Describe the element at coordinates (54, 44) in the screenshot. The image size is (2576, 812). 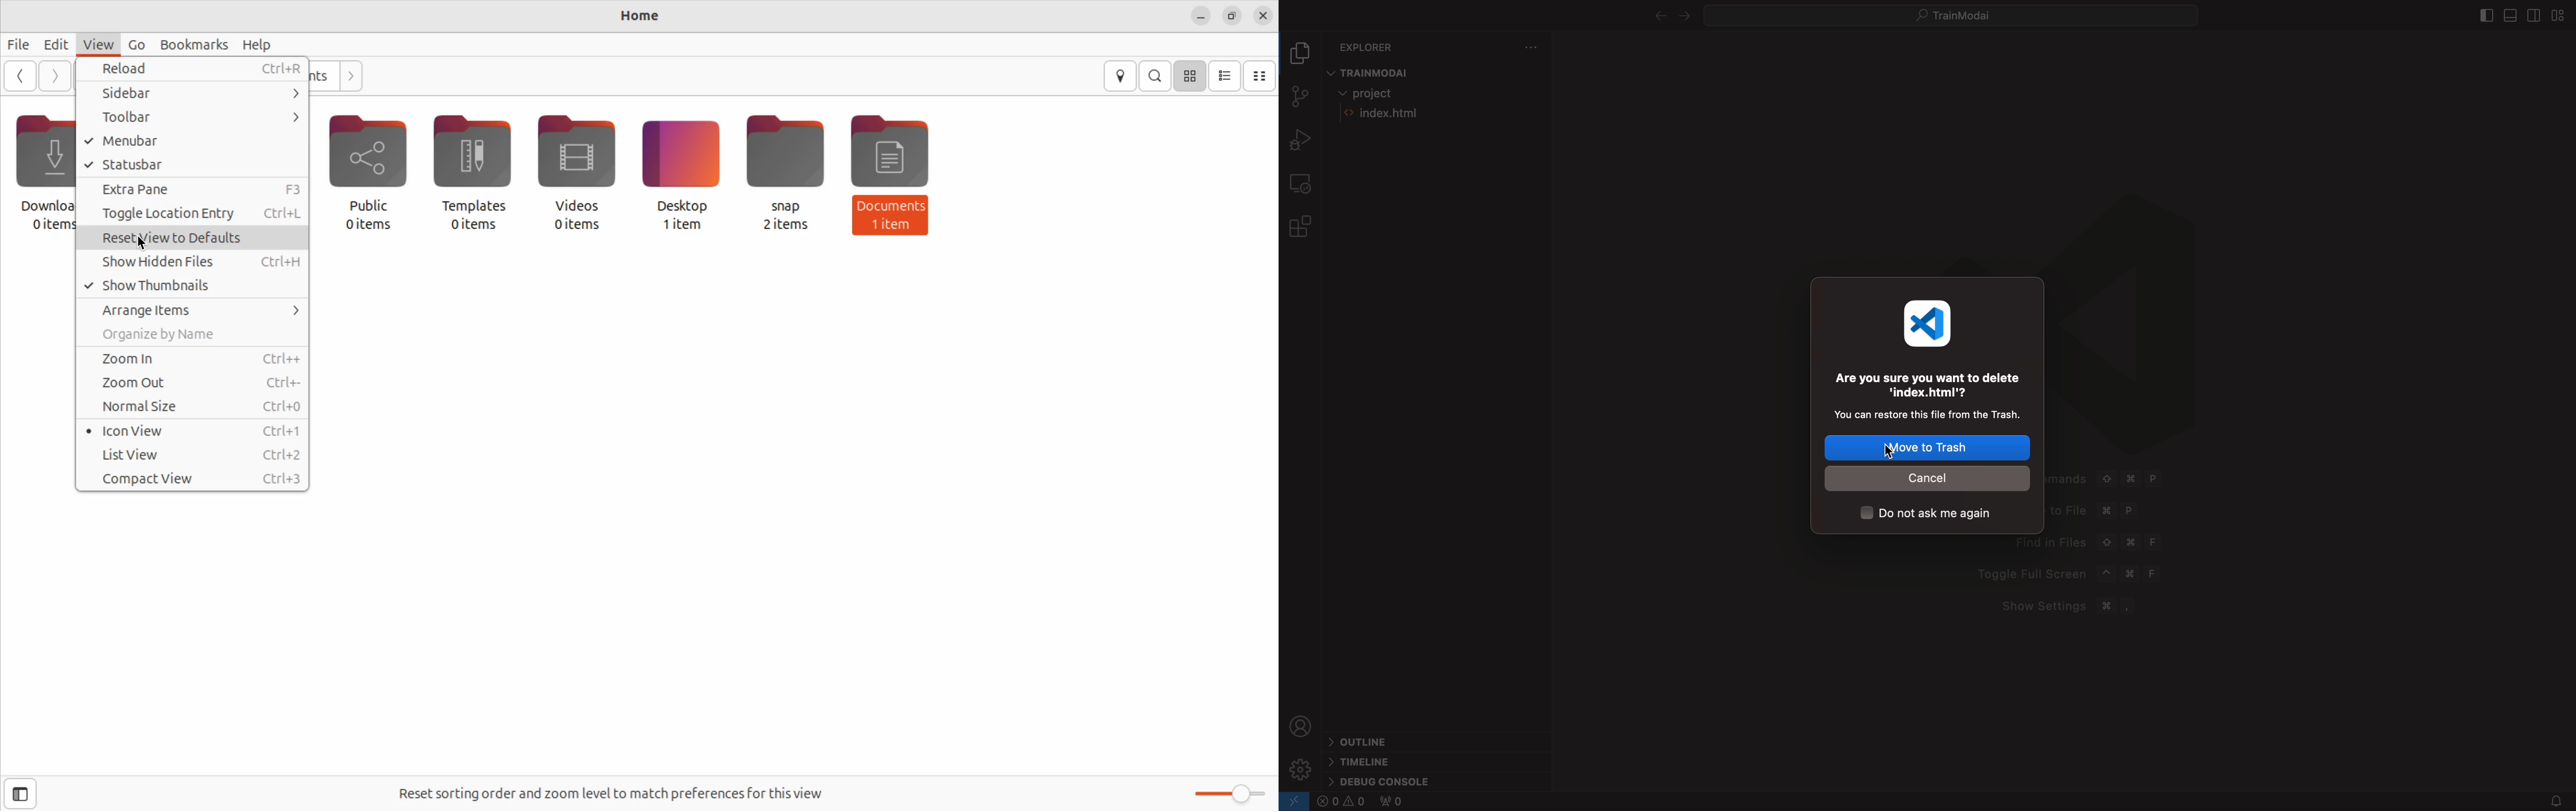
I see `Edit` at that location.